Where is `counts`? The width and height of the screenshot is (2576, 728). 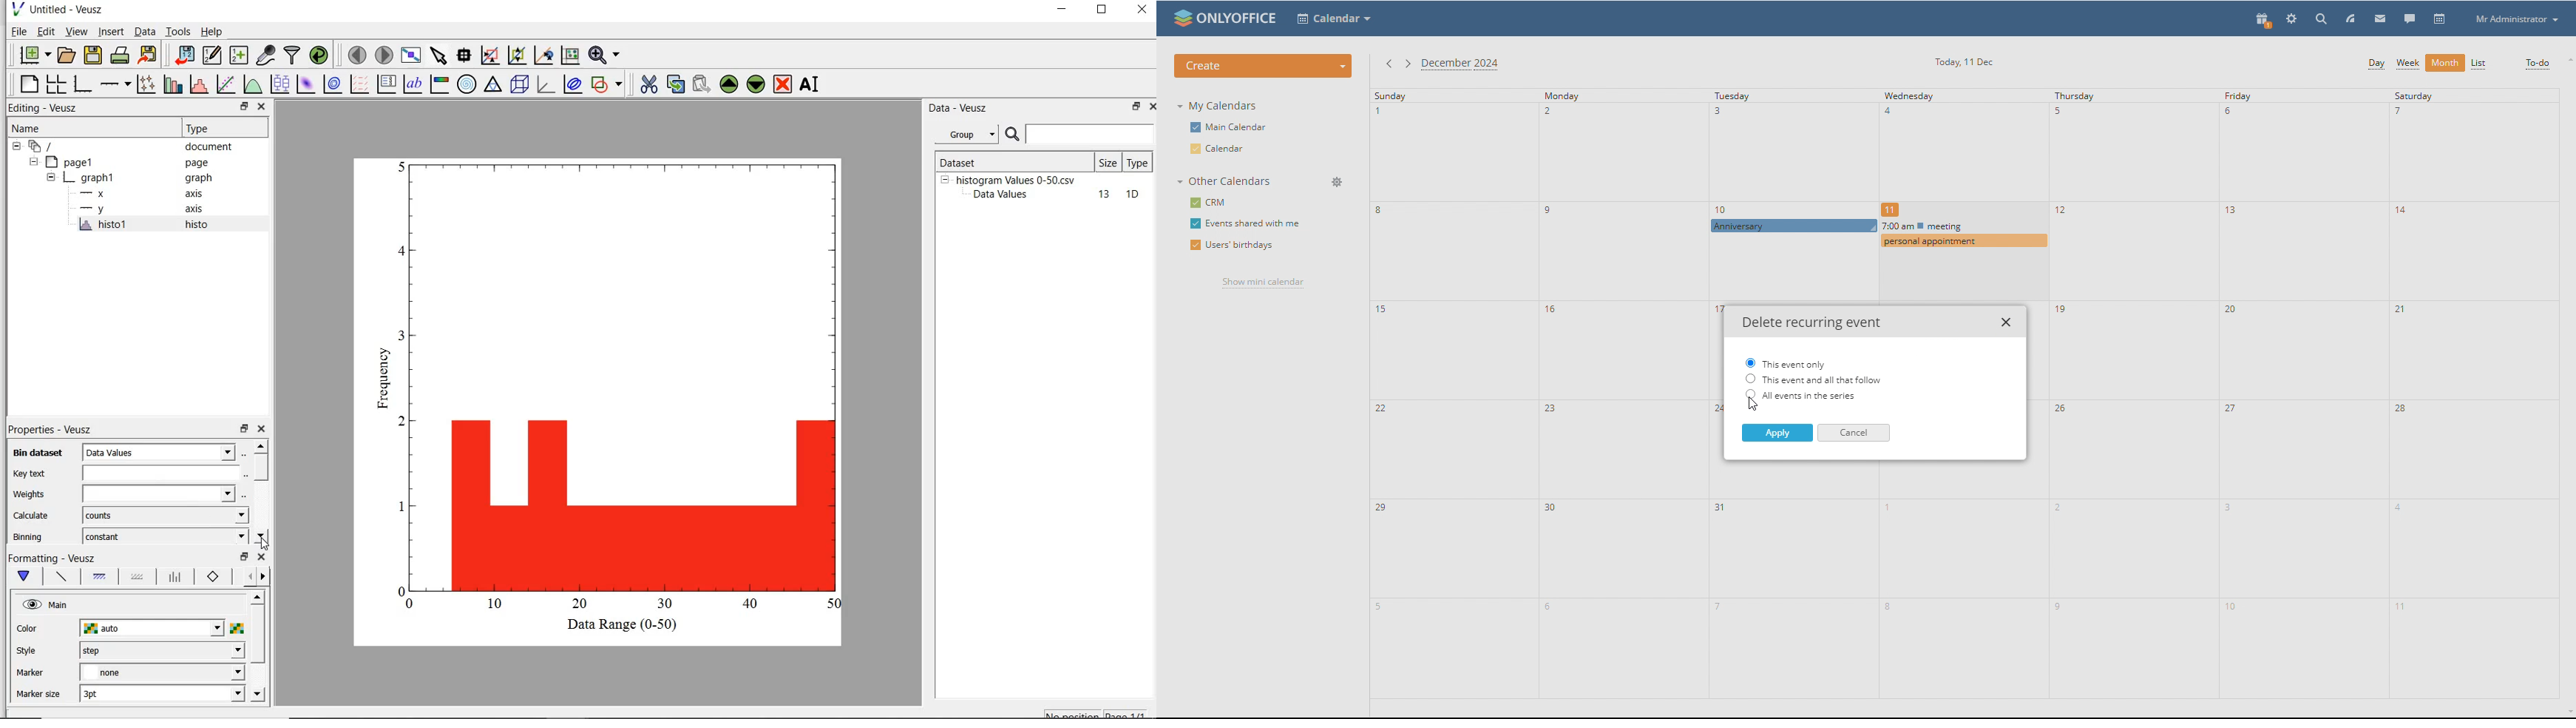 counts is located at coordinates (162, 515).